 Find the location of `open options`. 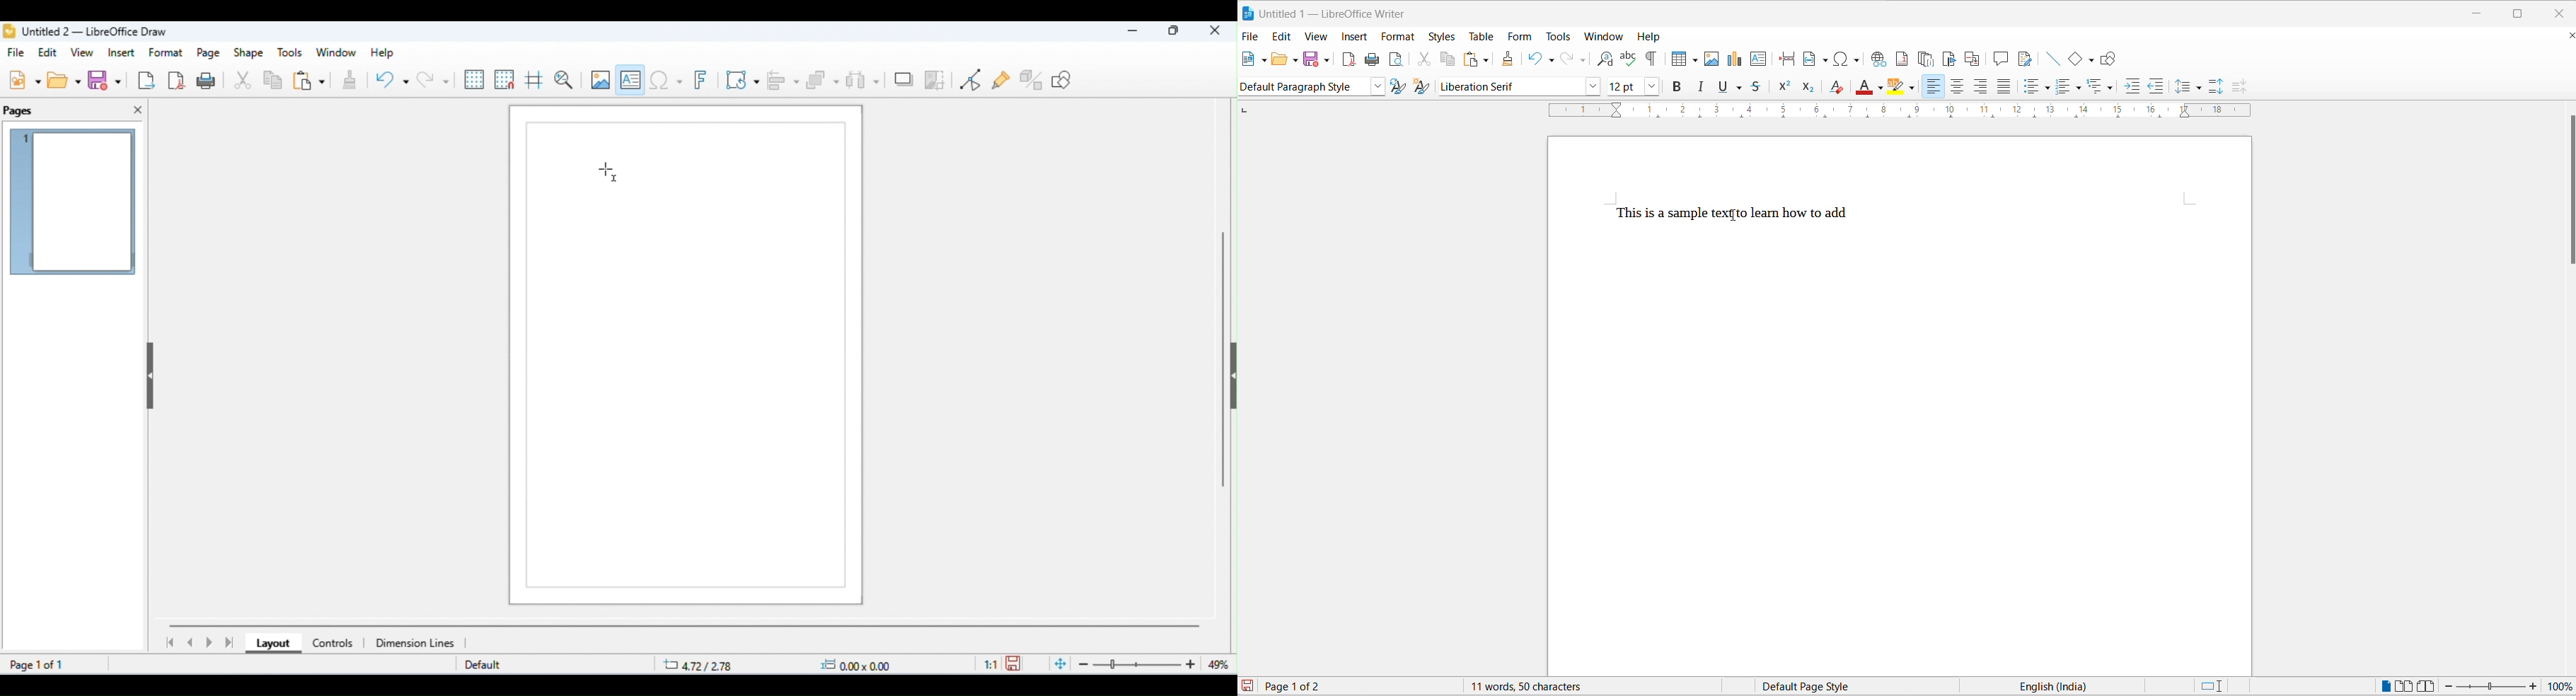

open options is located at coordinates (1296, 60).